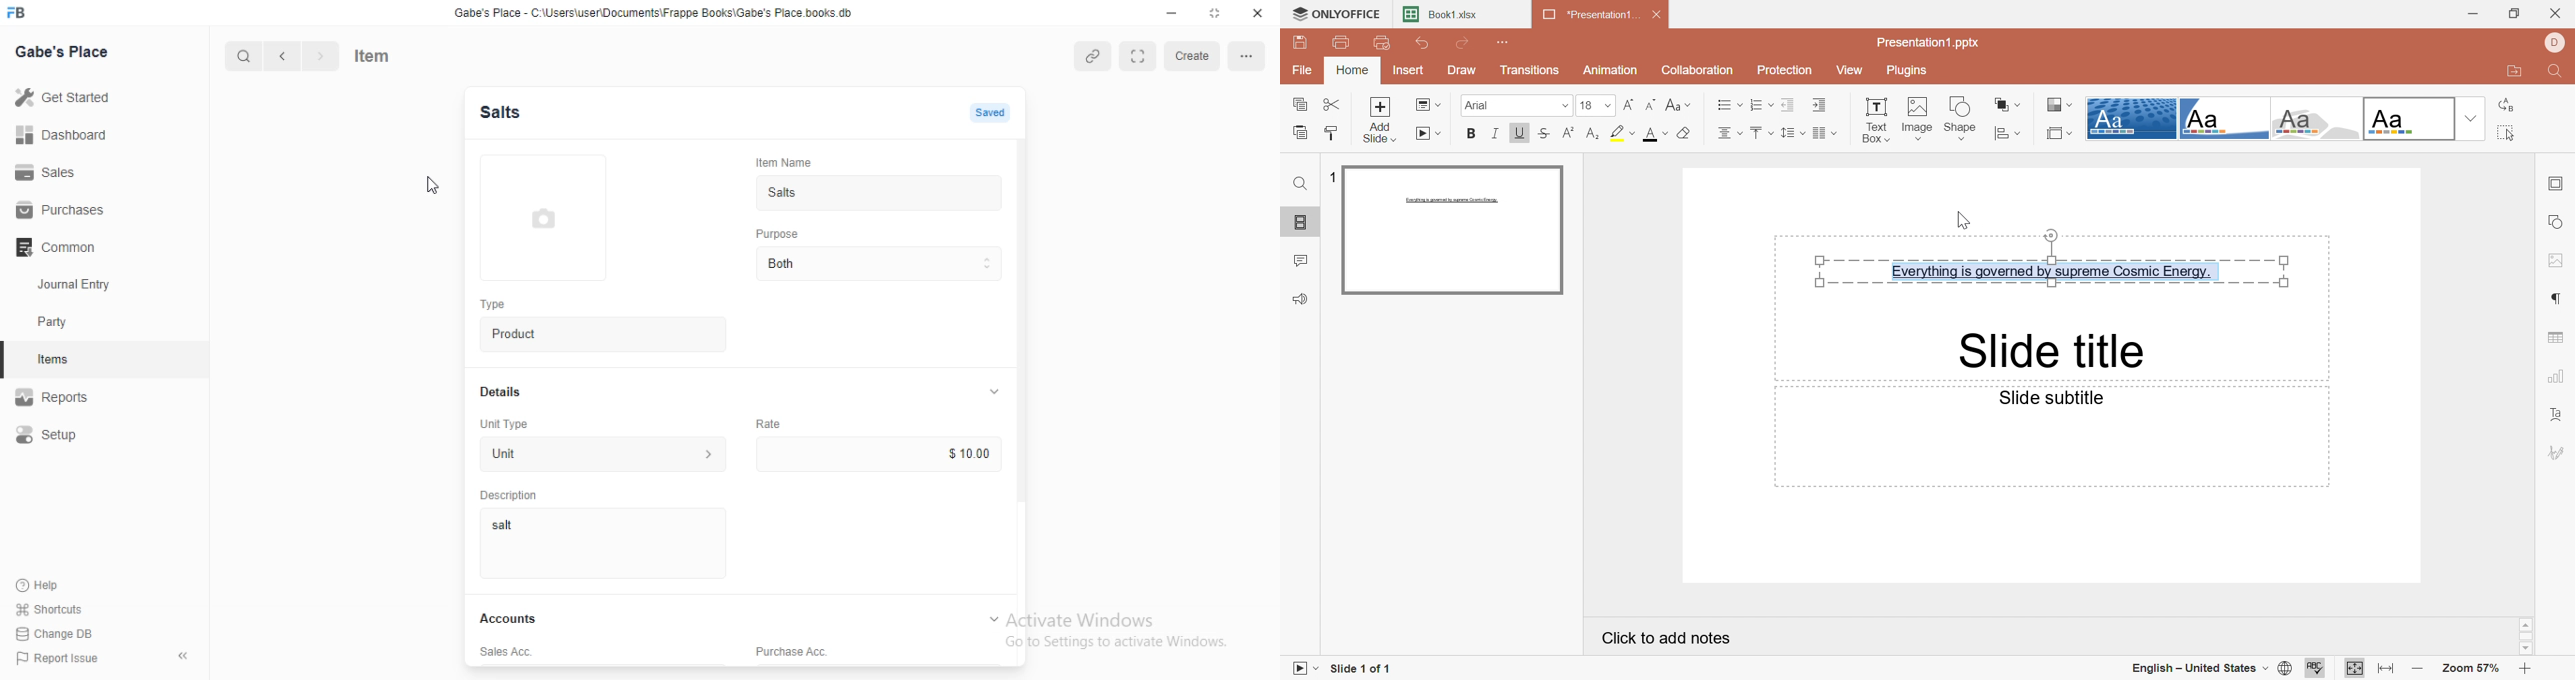  Describe the element at coordinates (512, 651) in the screenshot. I see `Sales Acc.` at that location.